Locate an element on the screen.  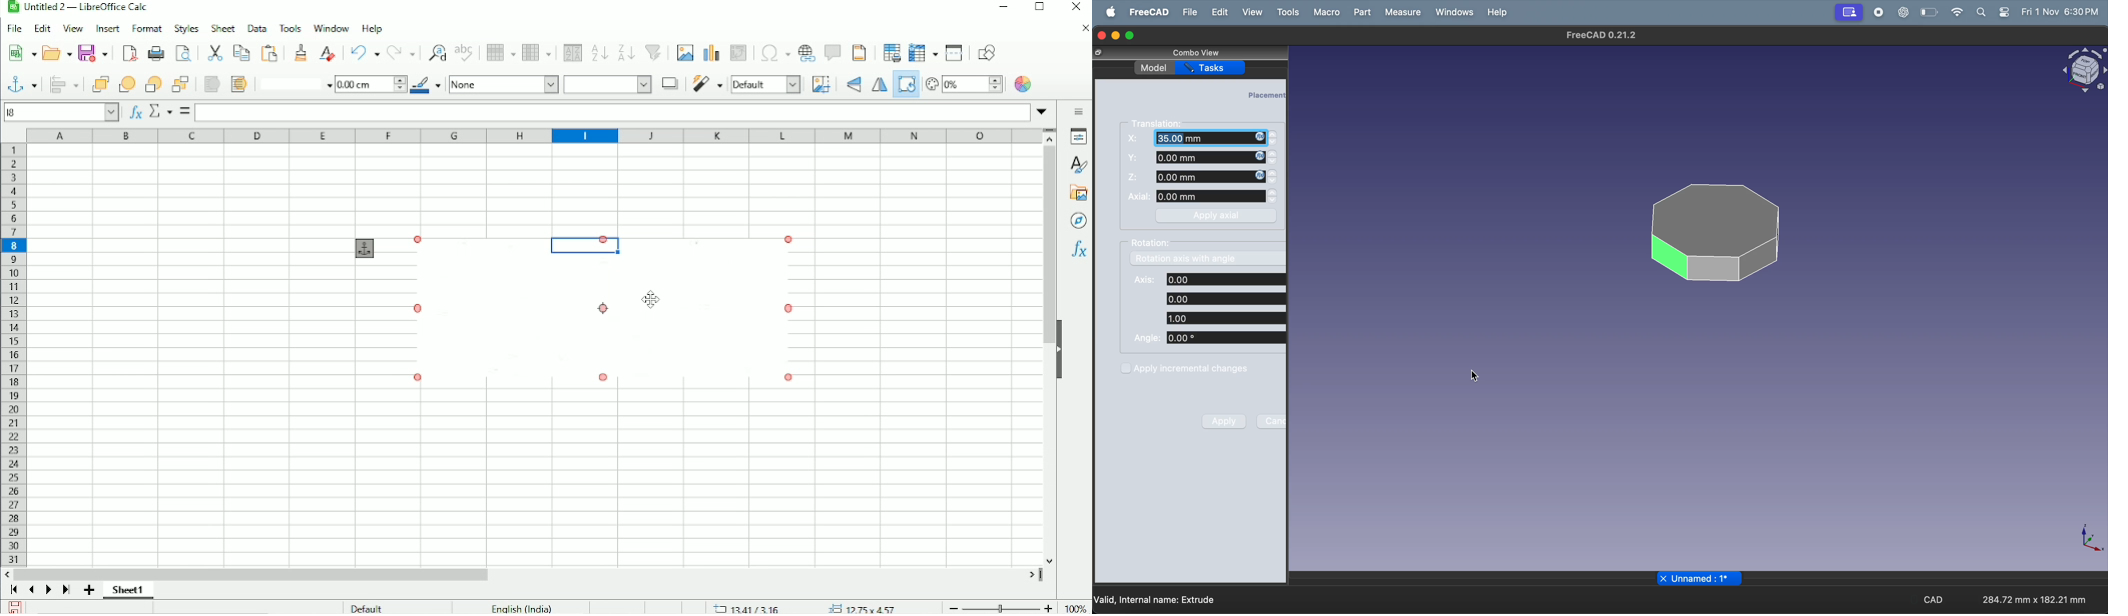
13.33/3.08 12.25x4.57 is located at coordinates (809, 607).